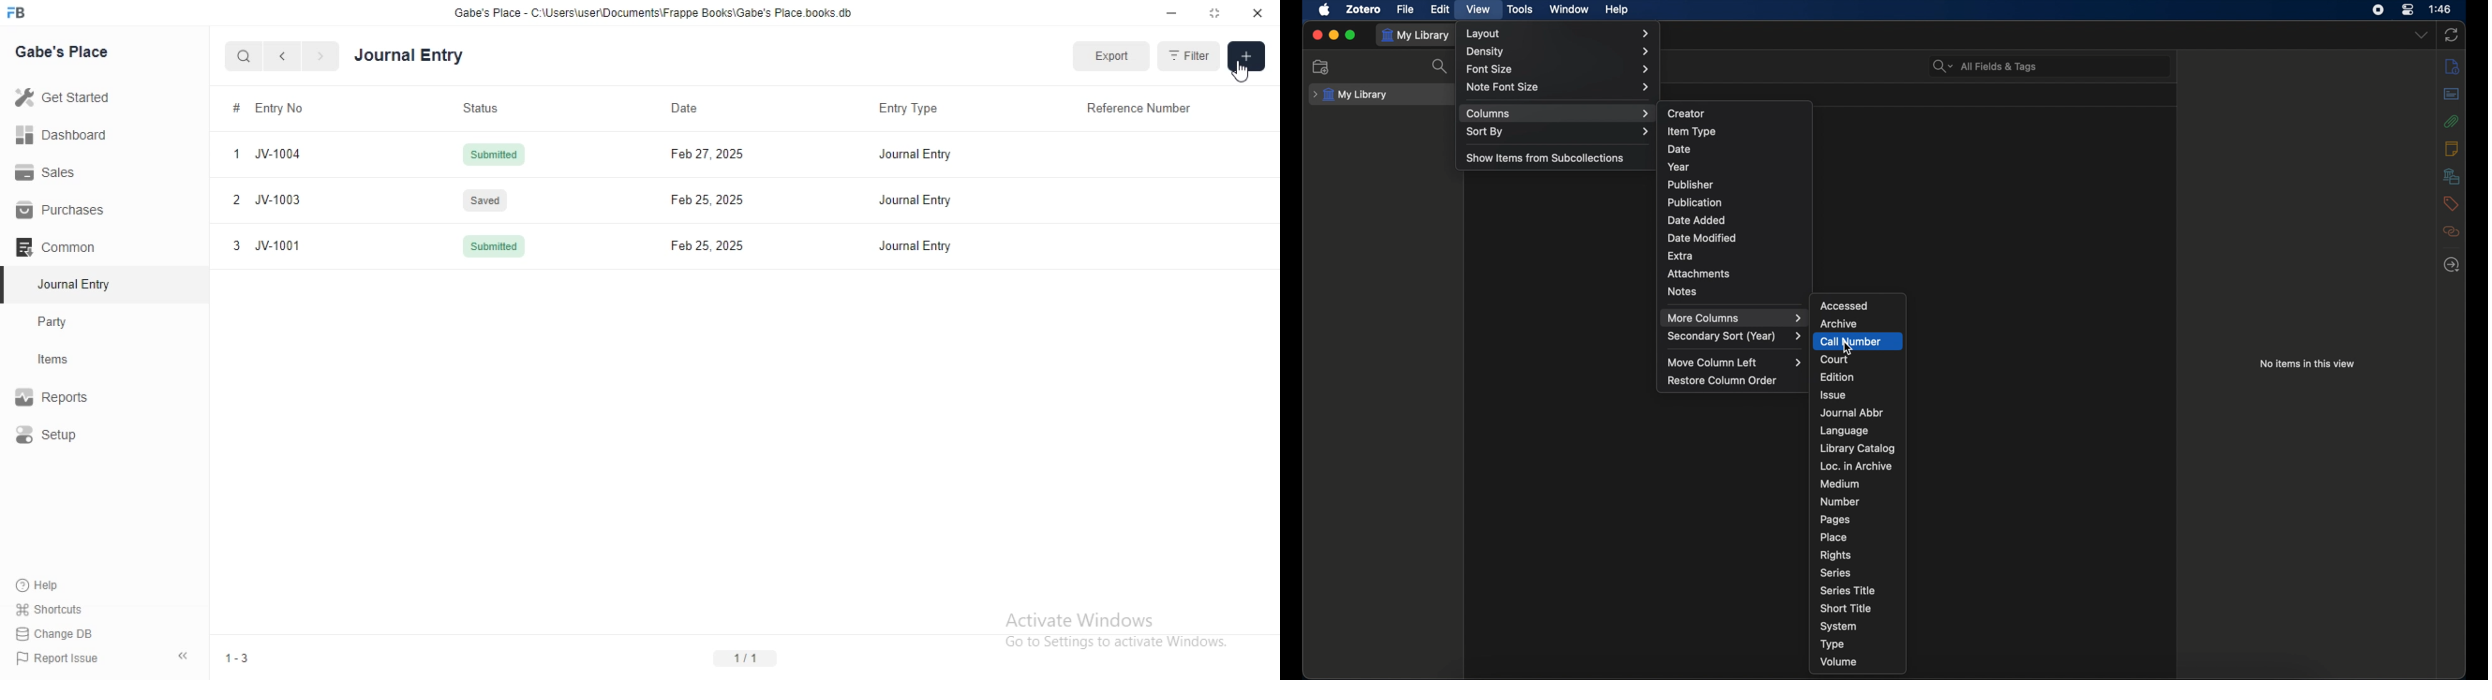  I want to click on 2 v-1003 Saved Feb 25,2025 Journal Entry, so click(739, 200).